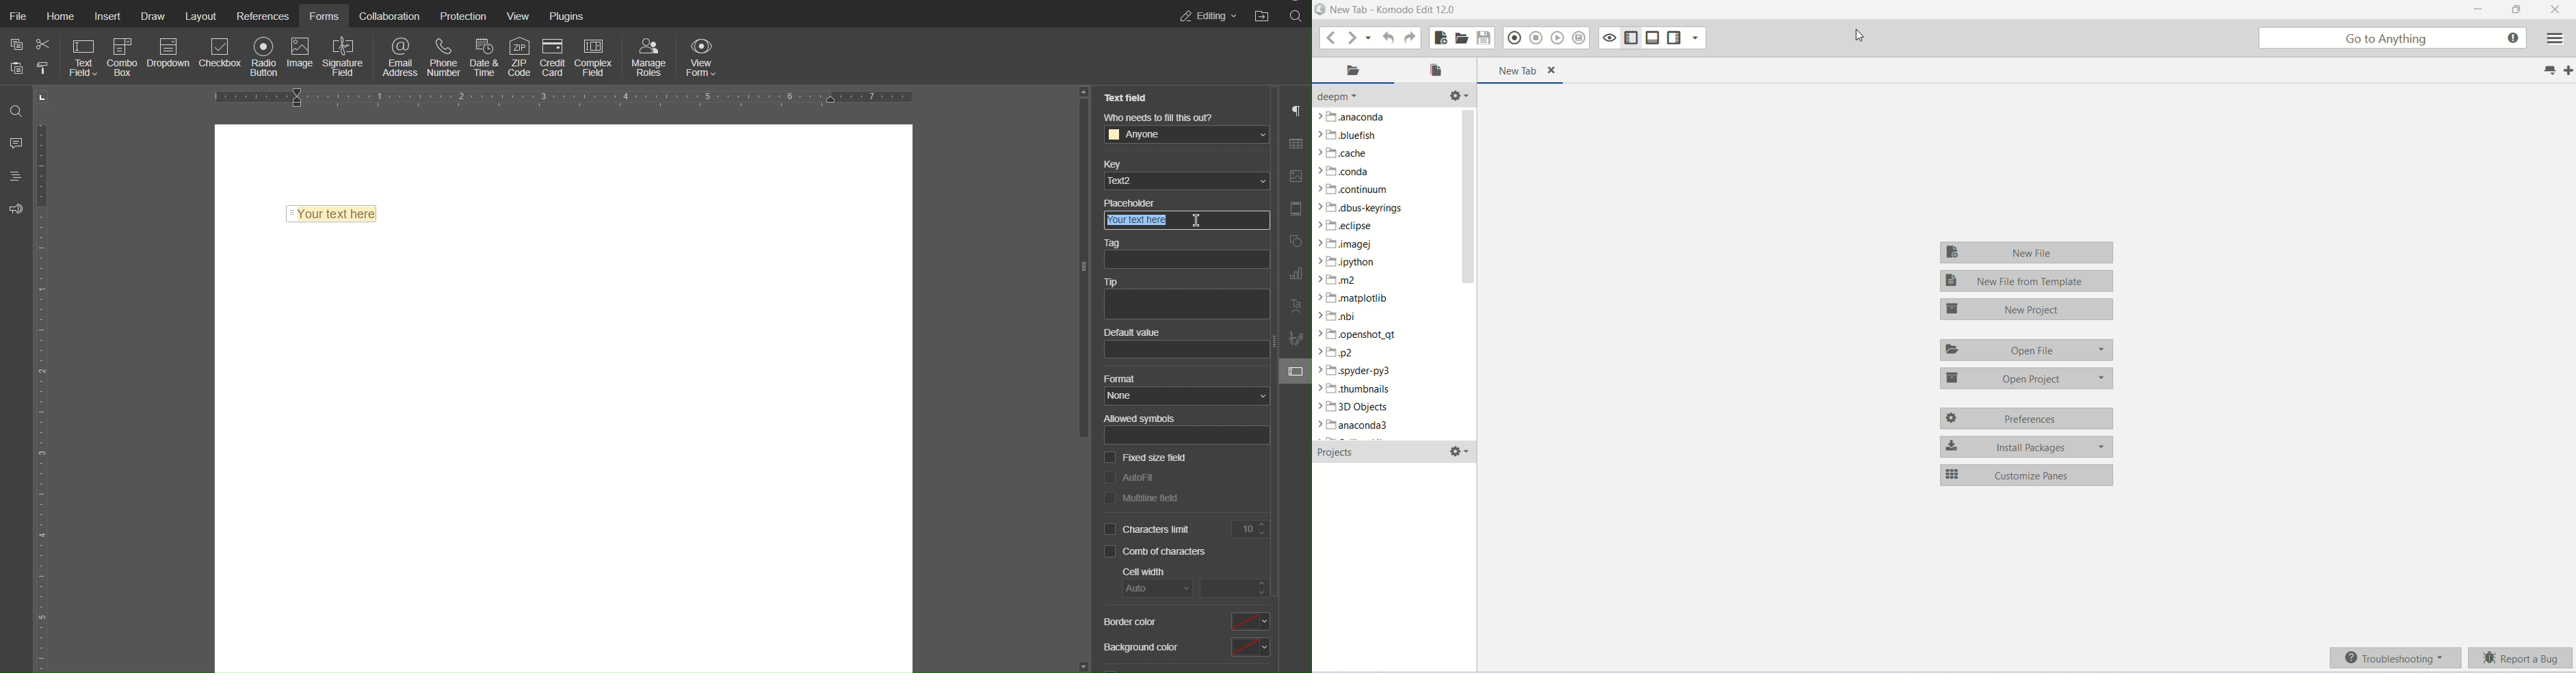  I want to click on Who needs to fill this out?, so click(1183, 130).